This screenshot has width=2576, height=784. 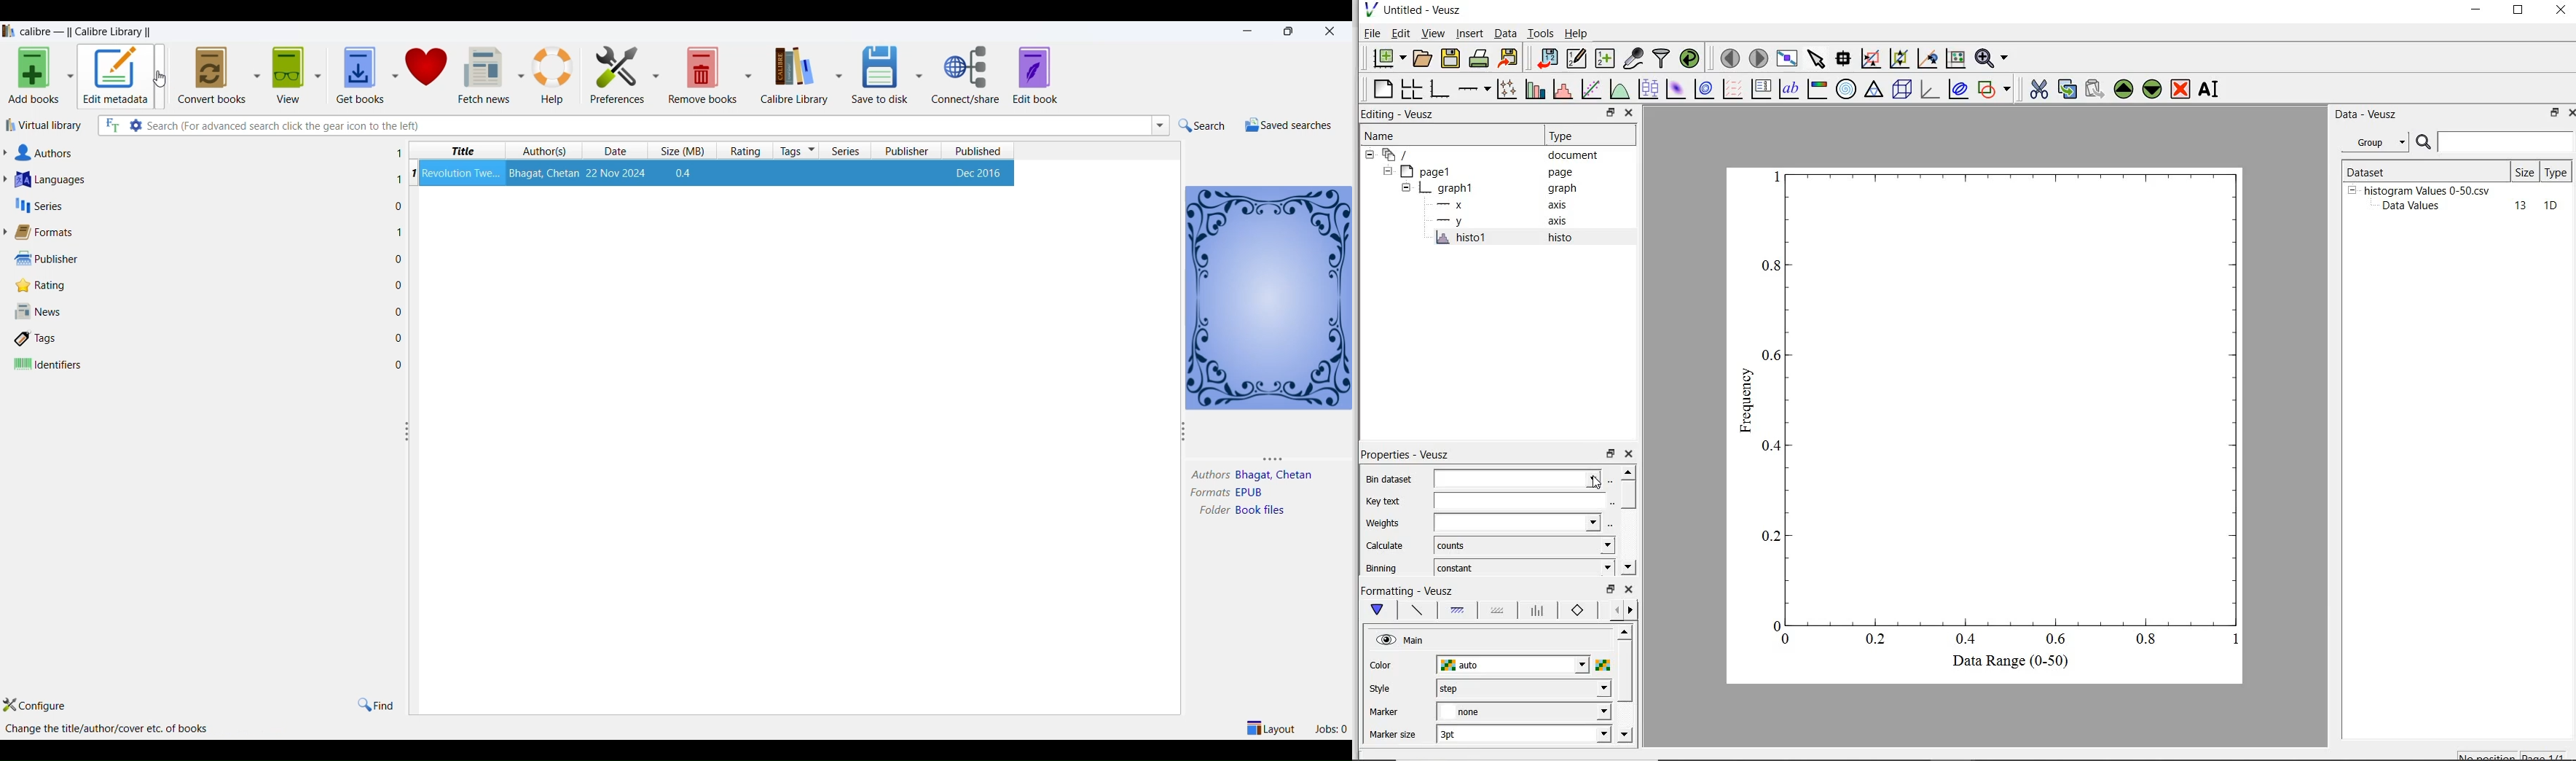 What do you see at coordinates (39, 340) in the screenshot?
I see `tags` at bounding box center [39, 340].